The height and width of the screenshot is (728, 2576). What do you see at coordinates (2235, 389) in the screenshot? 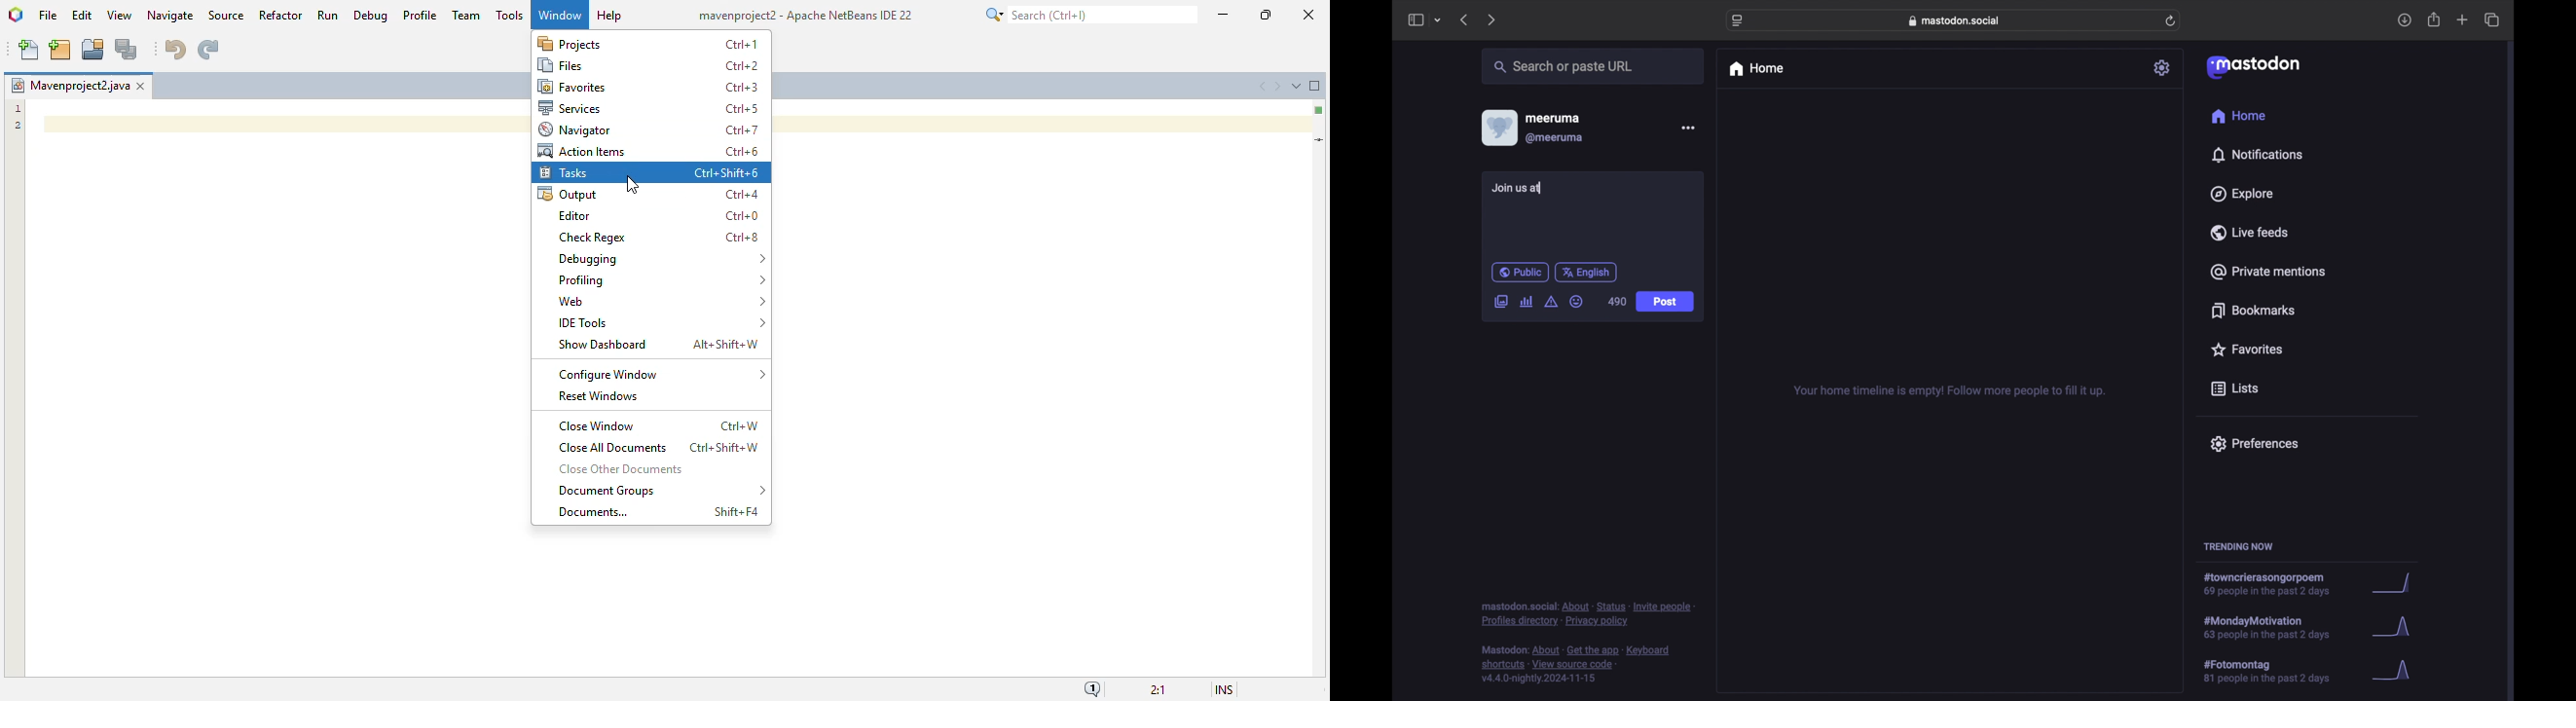
I see `lists` at bounding box center [2235, 389].